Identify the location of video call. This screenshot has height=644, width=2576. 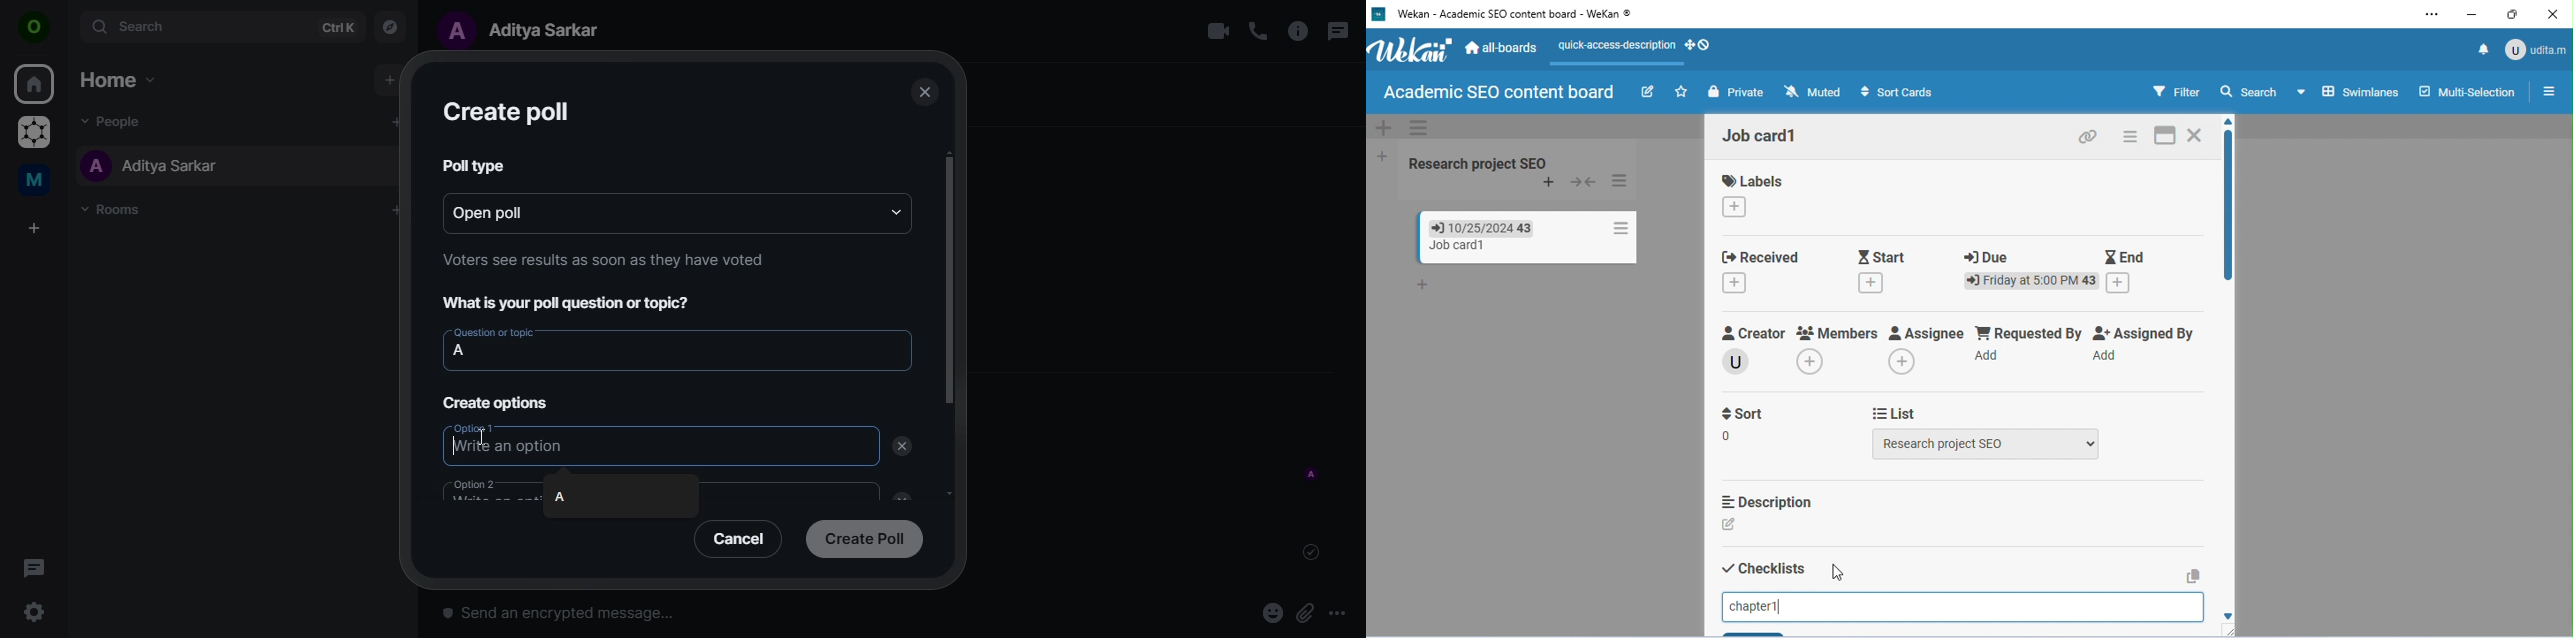
(1217, 31).